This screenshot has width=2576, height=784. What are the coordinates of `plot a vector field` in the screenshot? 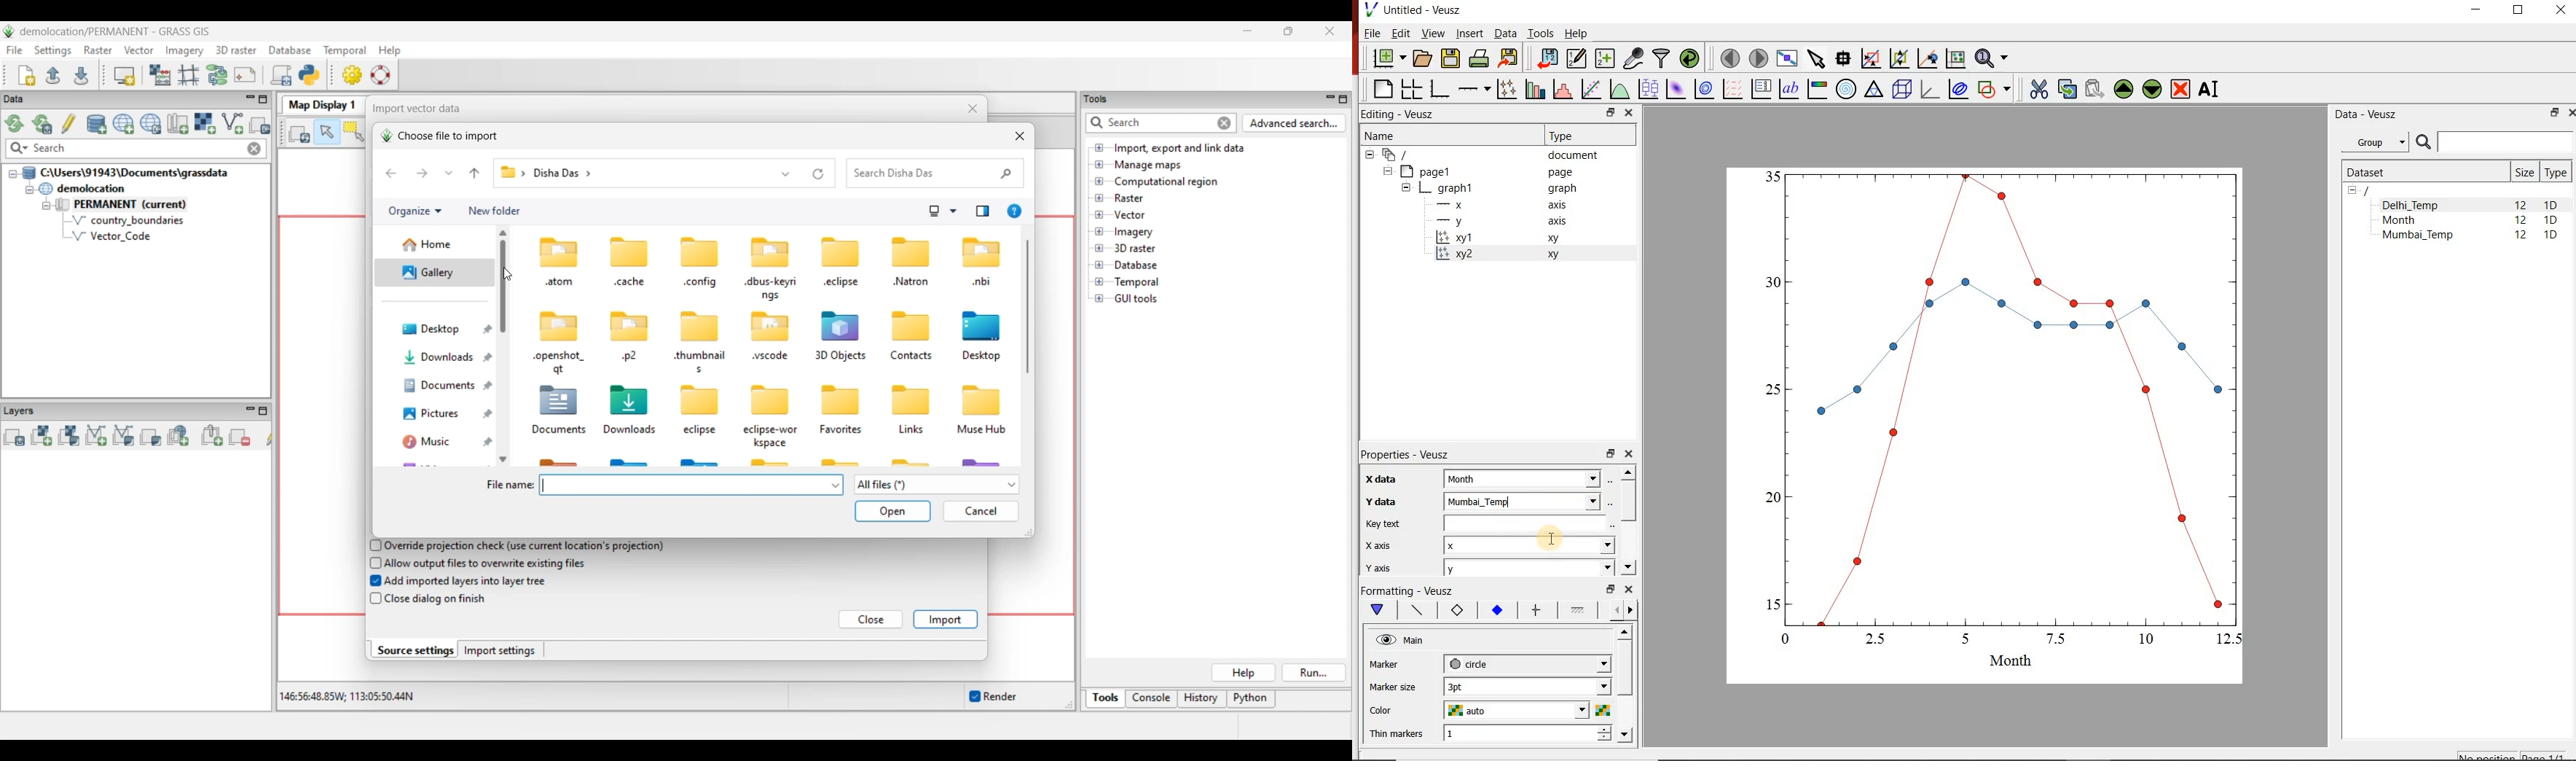 It's located at (1732, 90).